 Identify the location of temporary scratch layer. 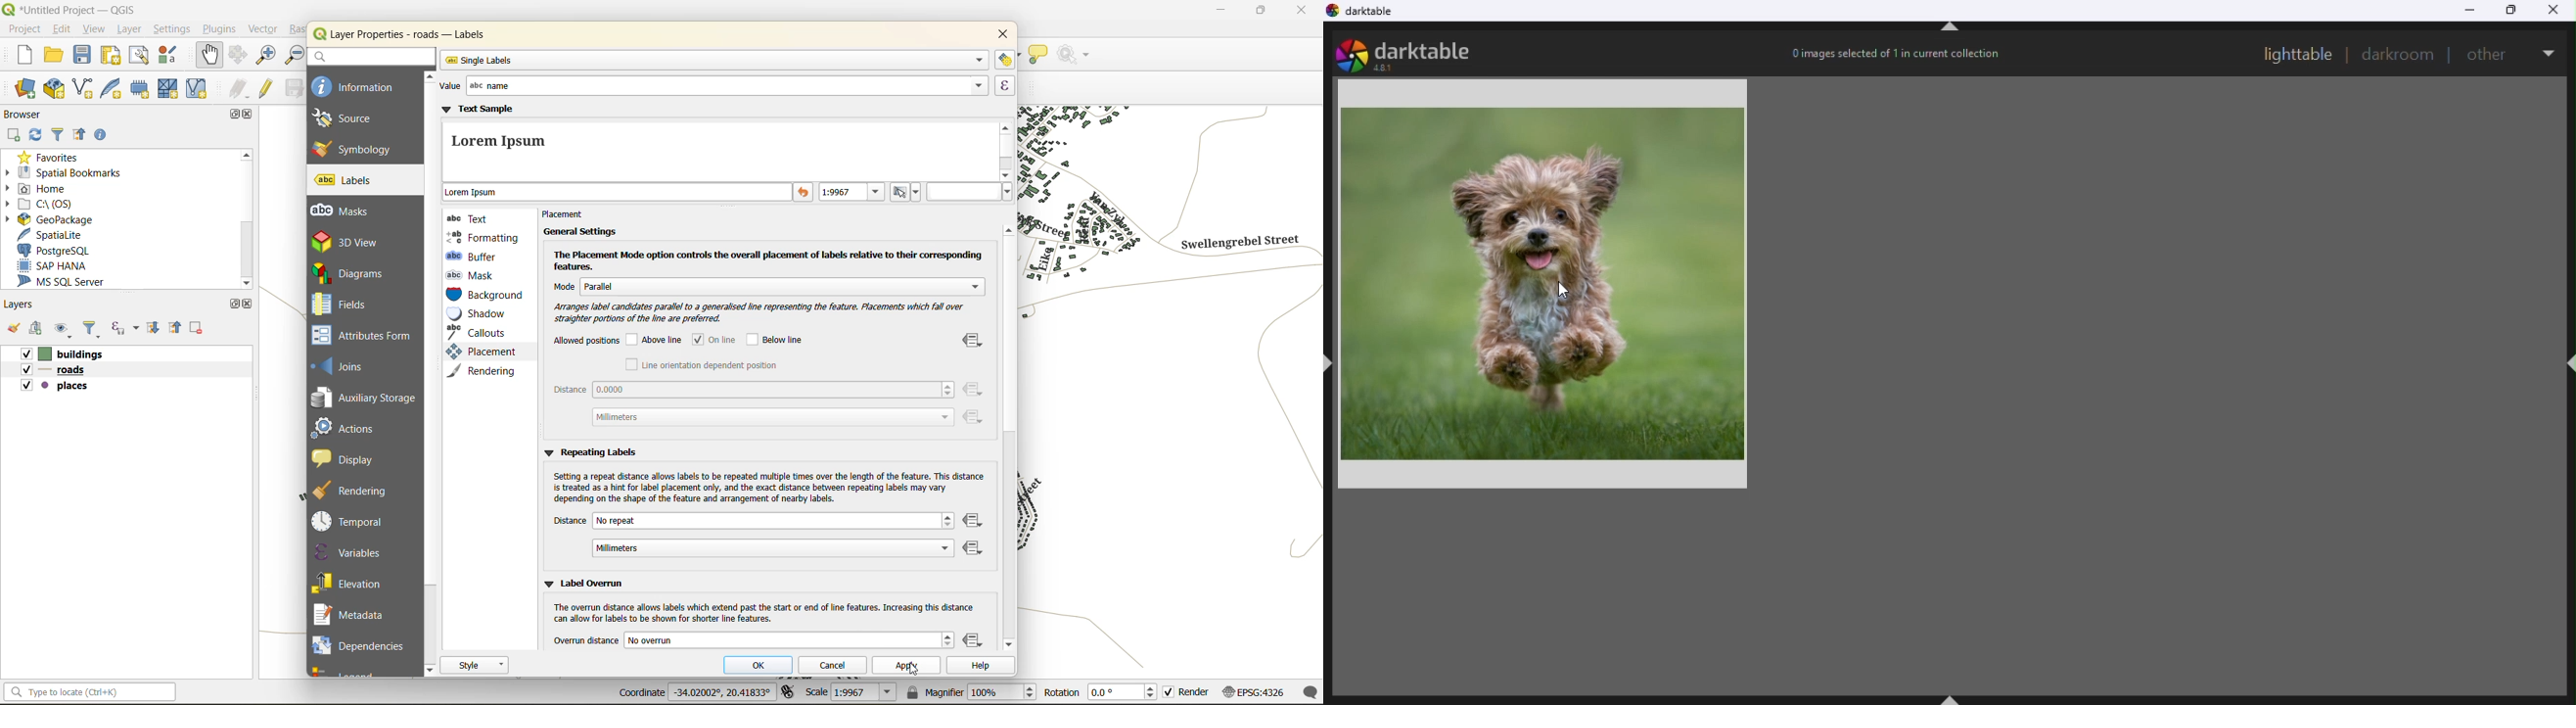
(141, 88).